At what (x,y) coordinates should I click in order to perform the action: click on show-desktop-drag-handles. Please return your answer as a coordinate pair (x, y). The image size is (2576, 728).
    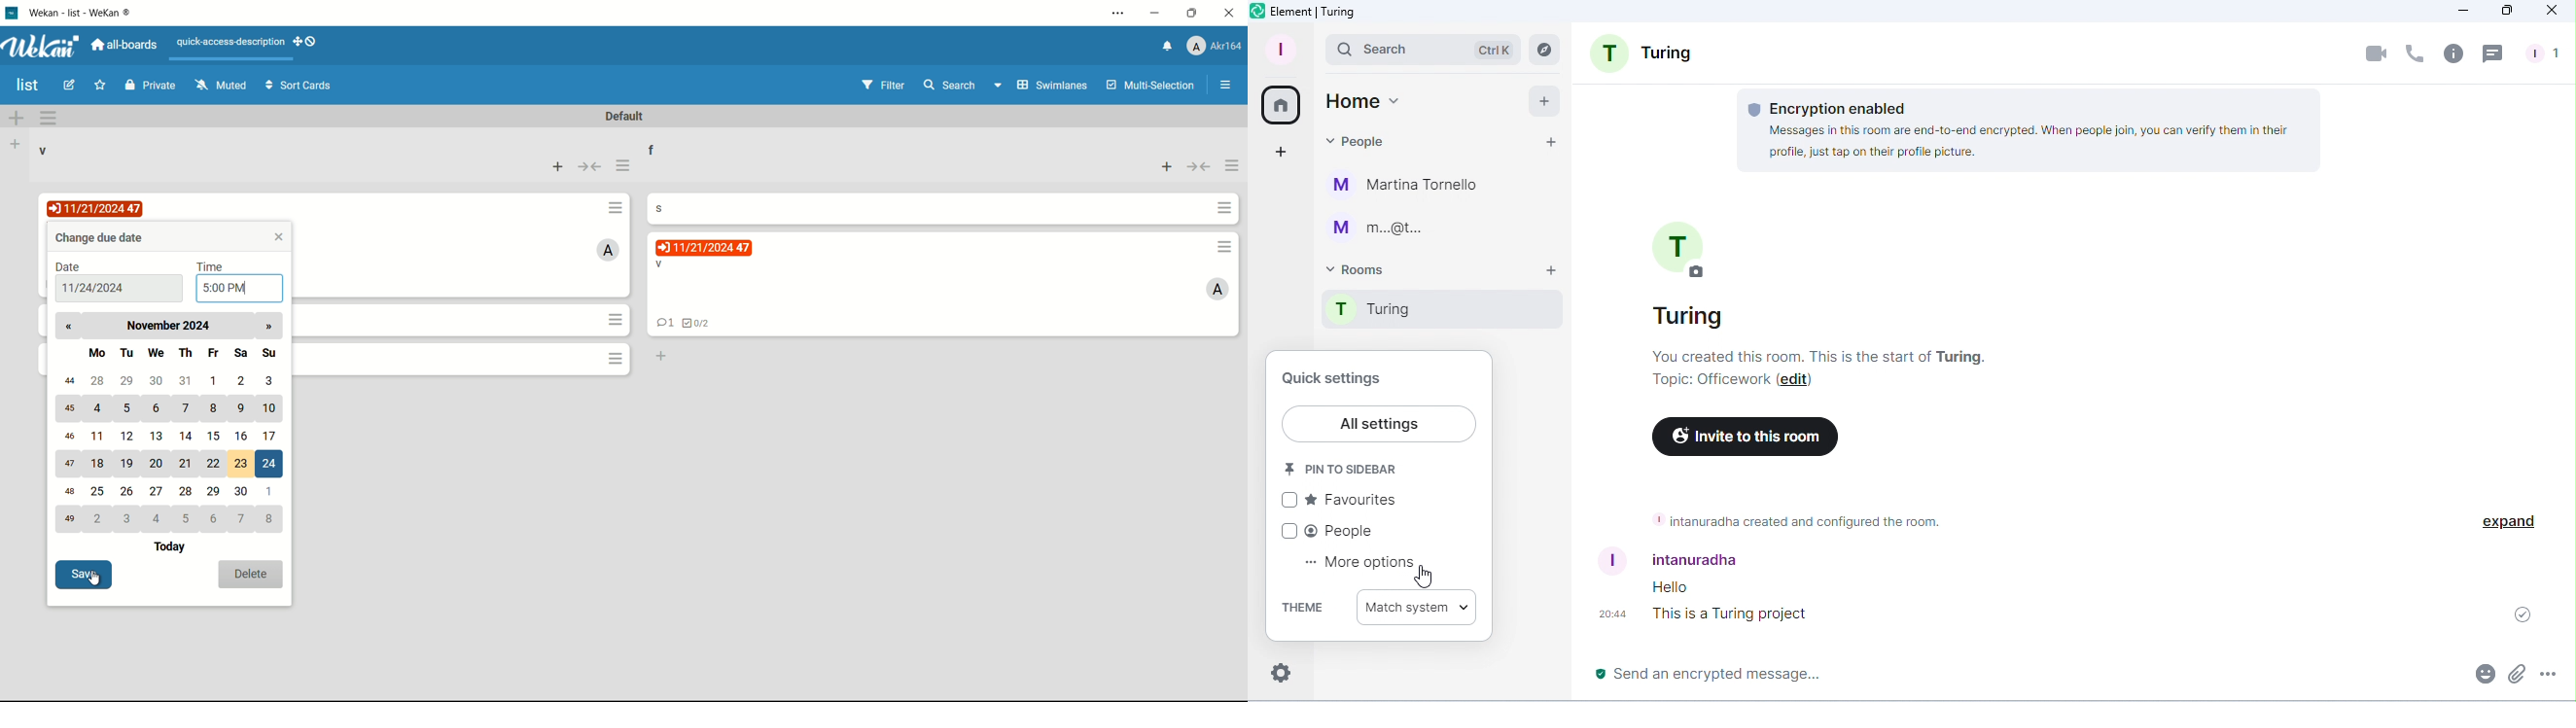
    Looking at the image, I should click on (306, 42).